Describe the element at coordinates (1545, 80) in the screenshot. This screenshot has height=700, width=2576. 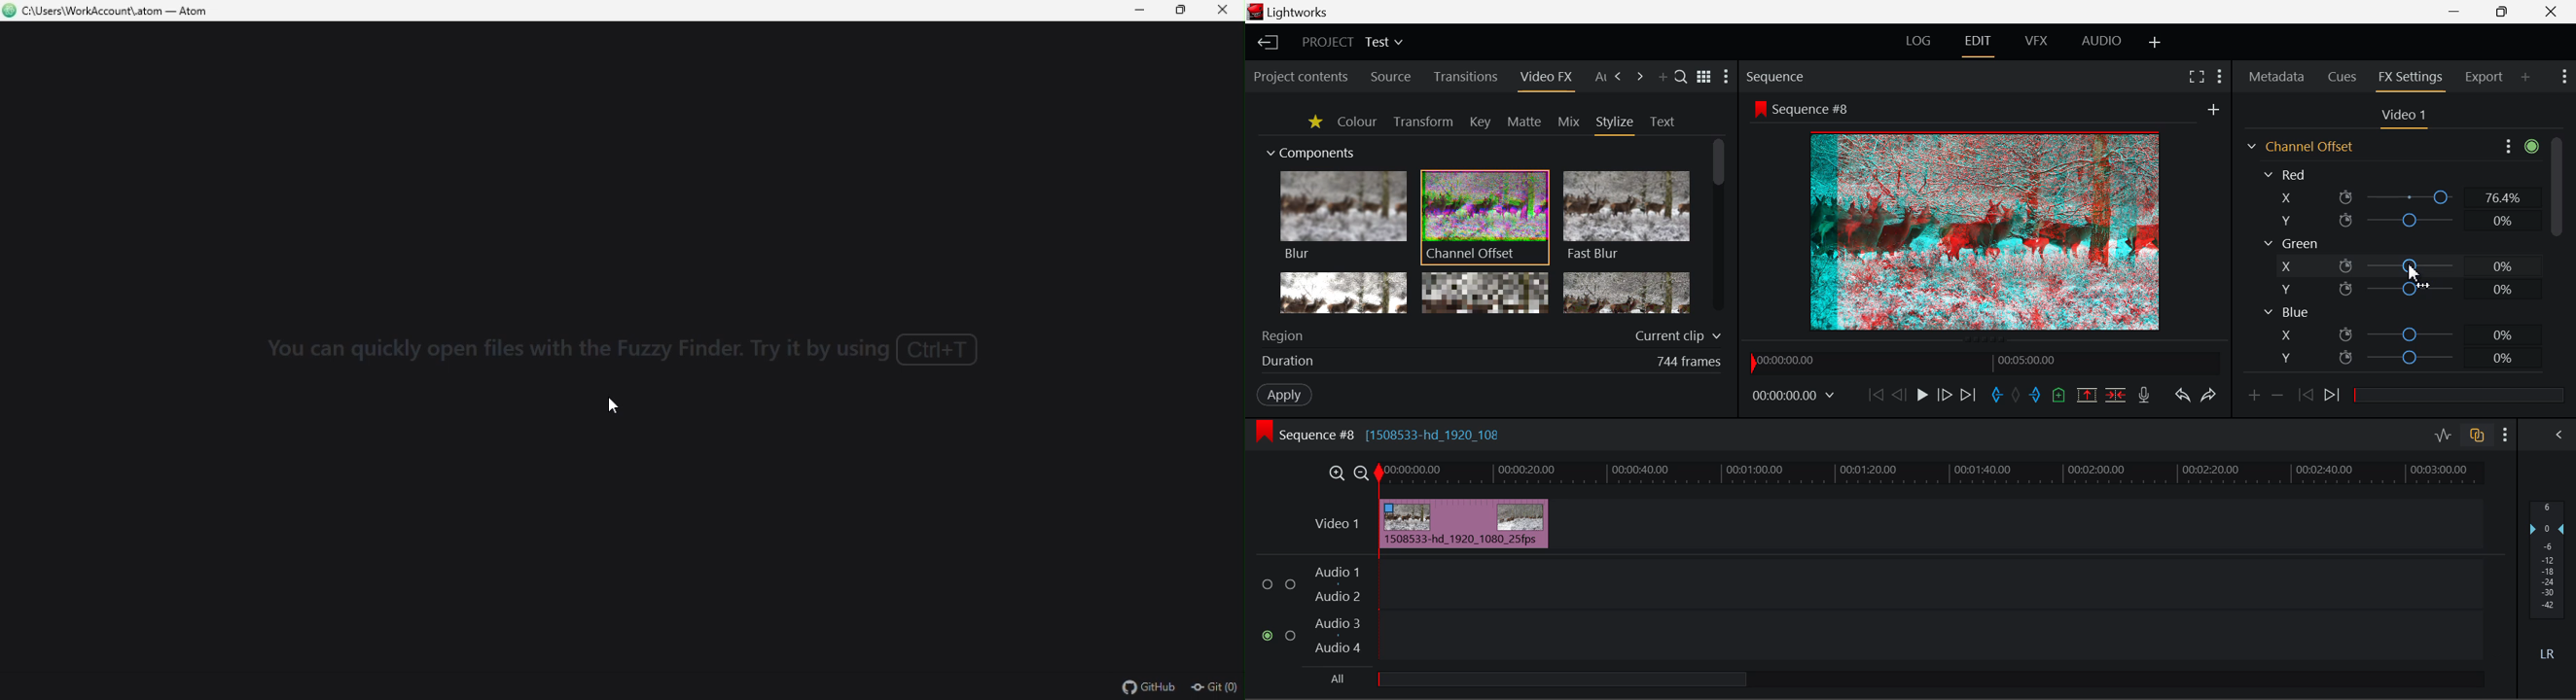
I see `Video FX` at that location.